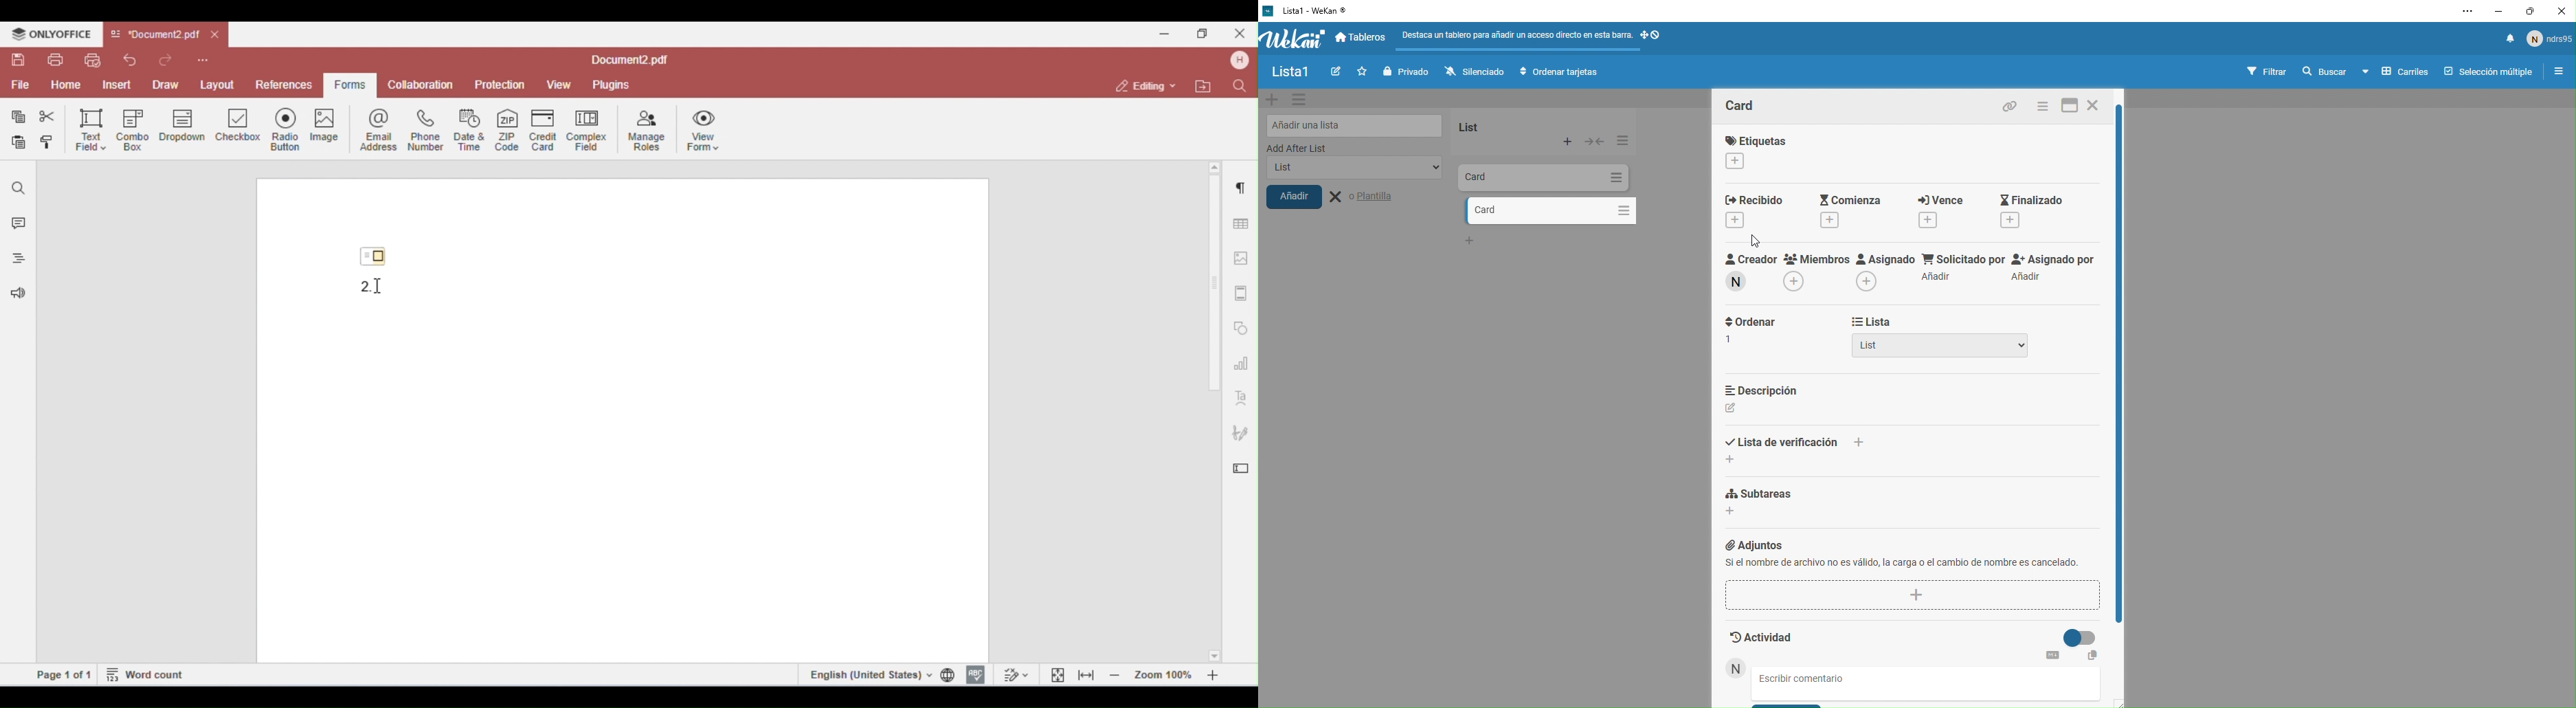  Describe the element at coordinates (2496, 10) in the screenshot. I see `minimise` at that location.